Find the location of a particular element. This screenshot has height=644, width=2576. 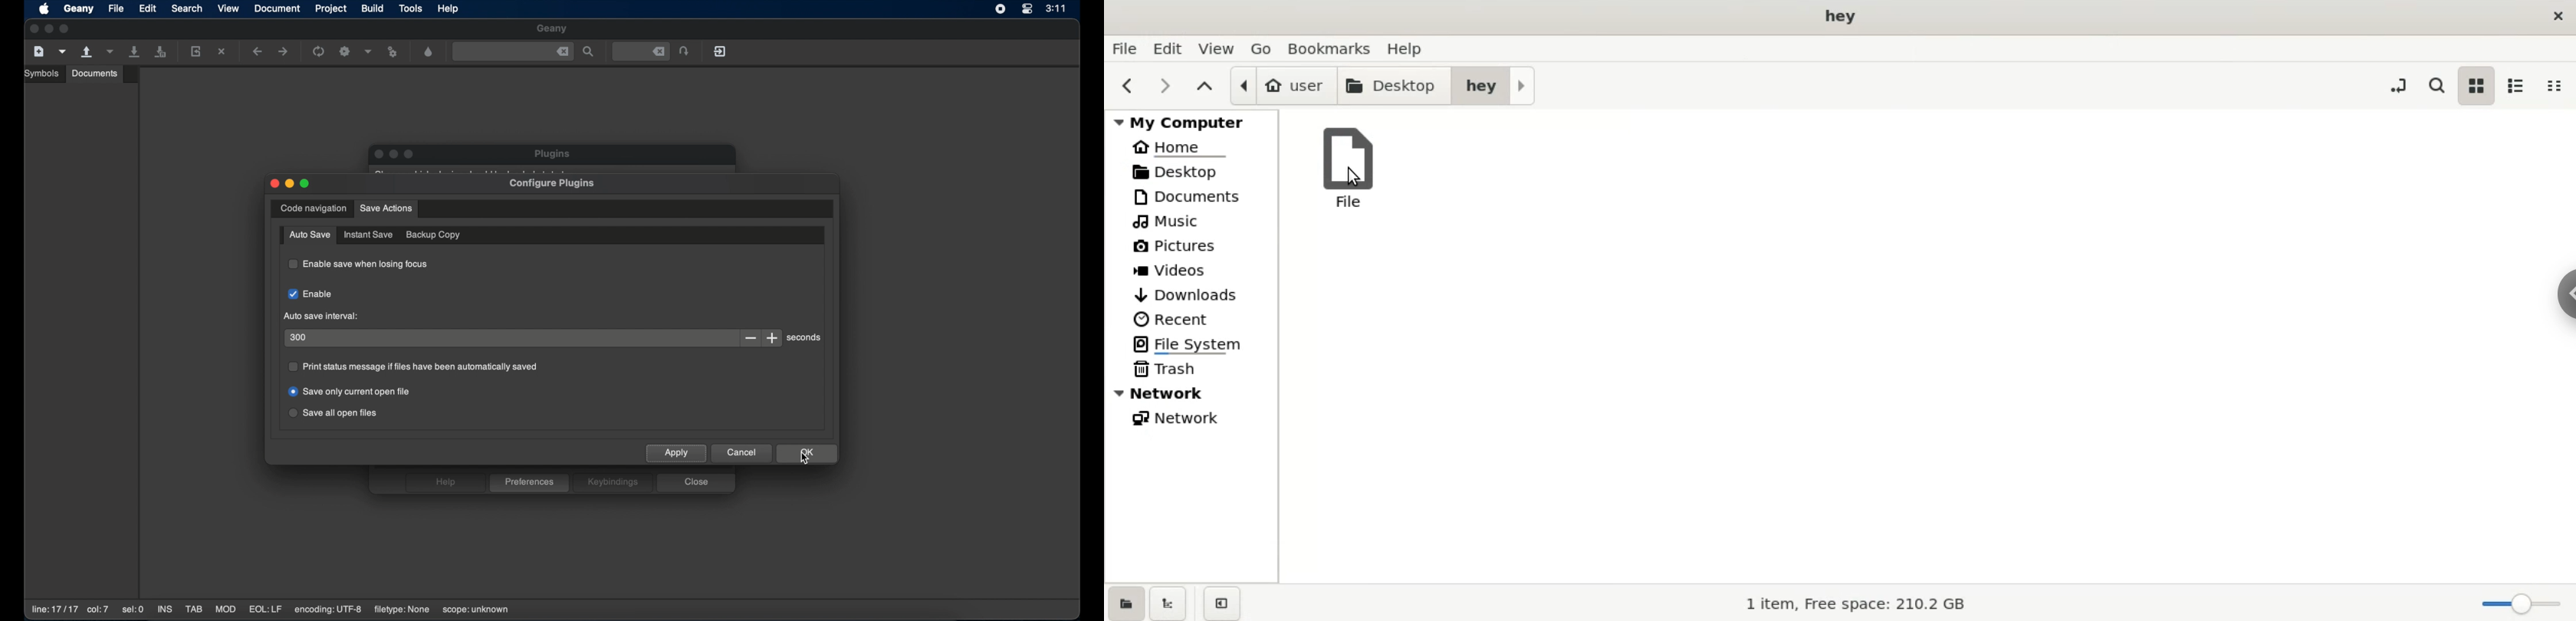

MOD is located at coordinates (225, 610).